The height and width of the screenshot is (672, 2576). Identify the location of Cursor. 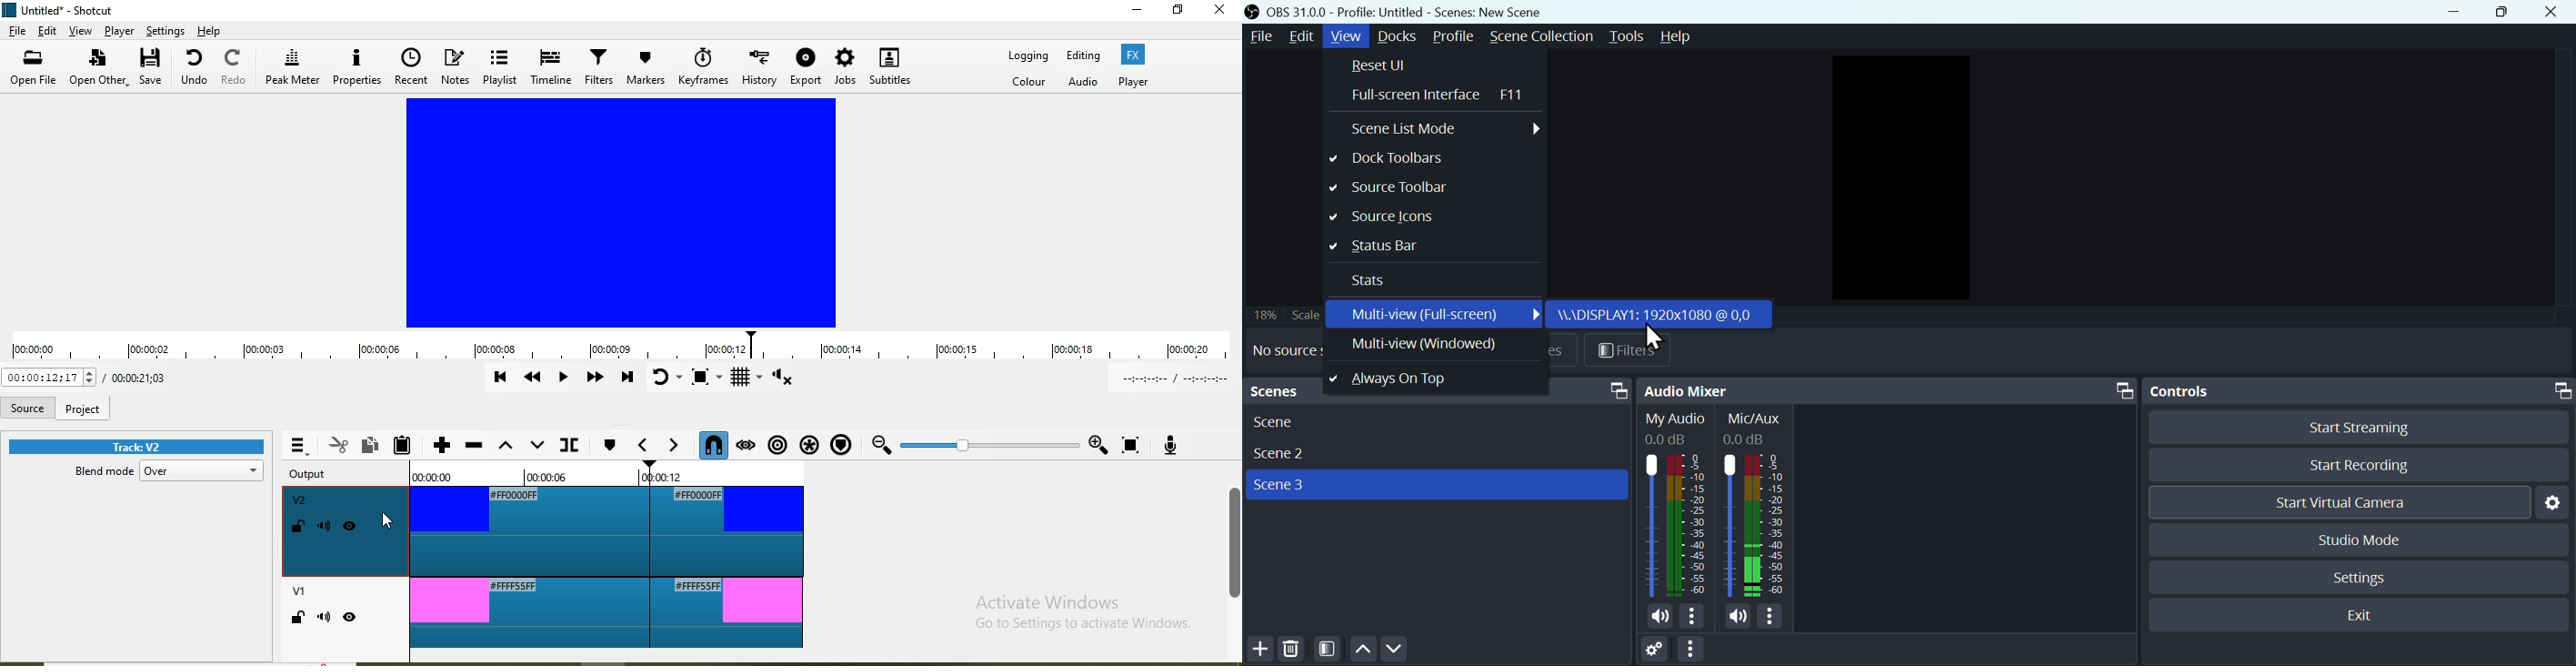
(1653, 336).